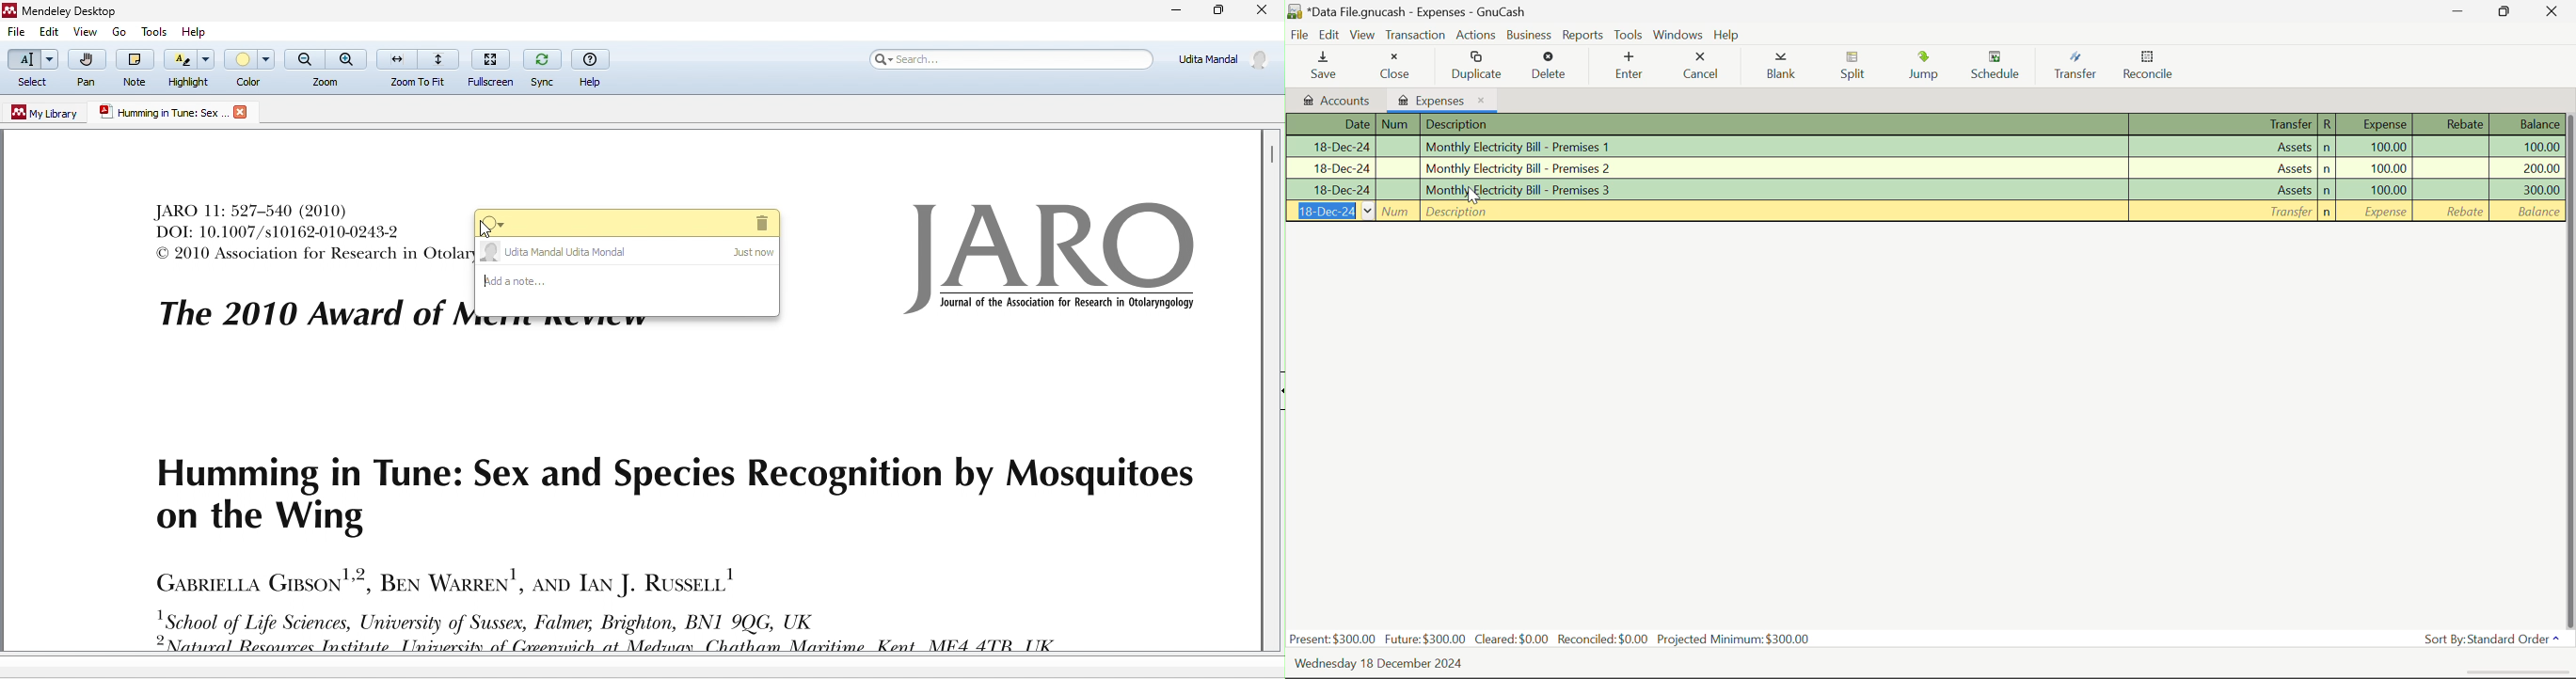  I want to click on my library, so click(41, 115).